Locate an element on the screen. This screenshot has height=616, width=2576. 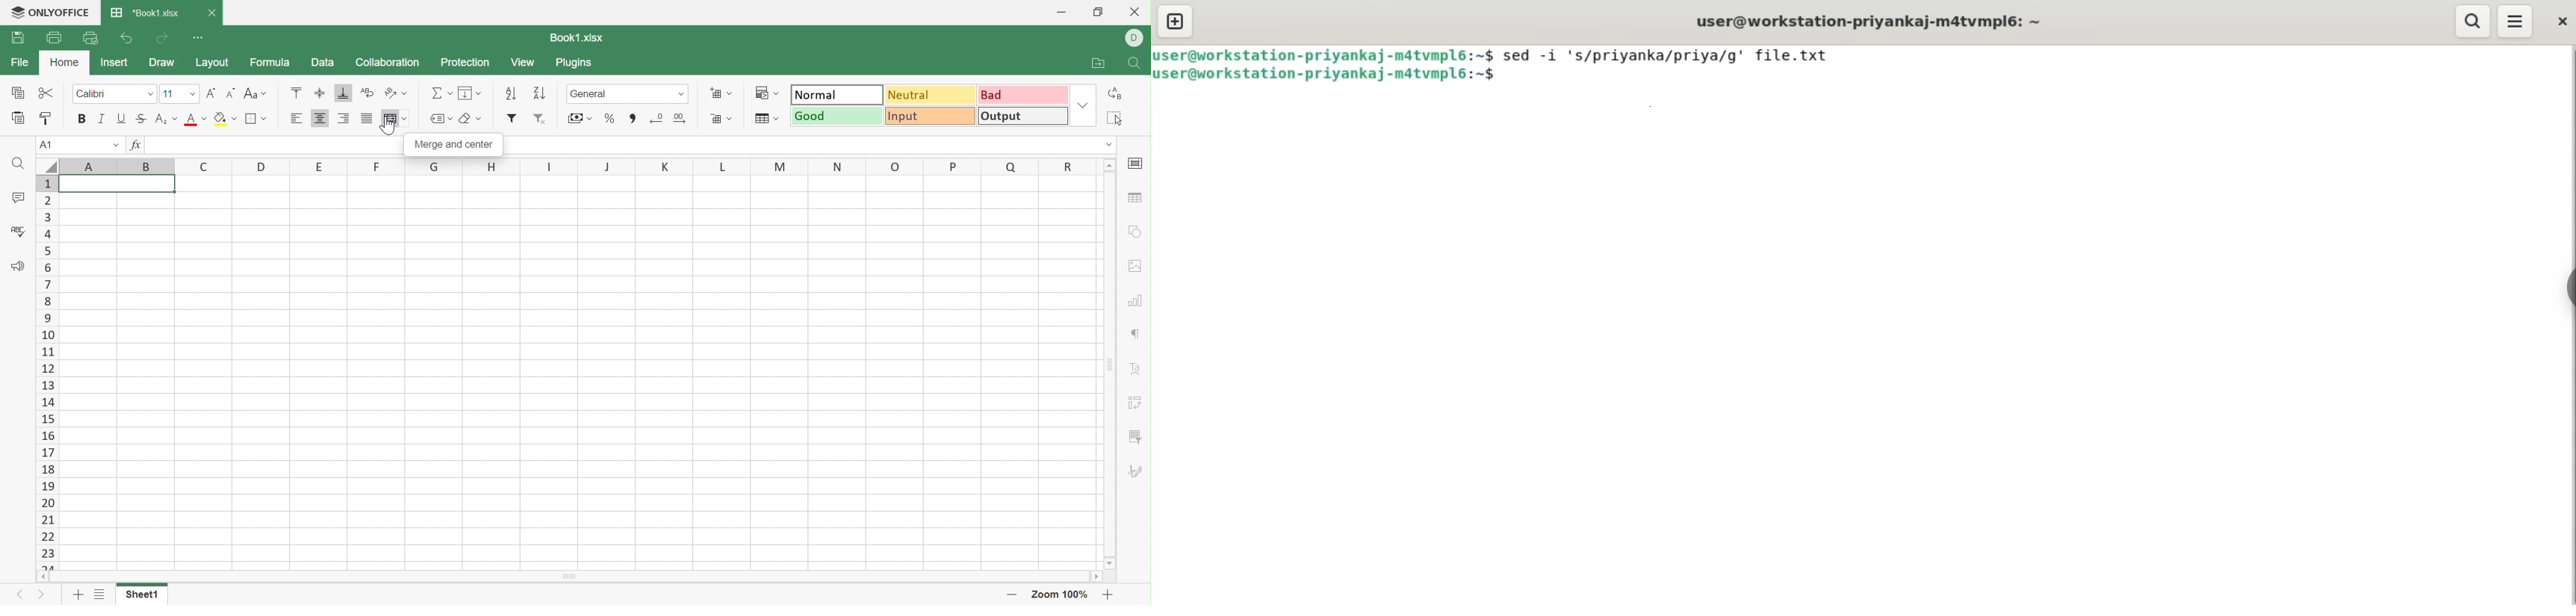
Ascending order is located at coordinates (512, 92).